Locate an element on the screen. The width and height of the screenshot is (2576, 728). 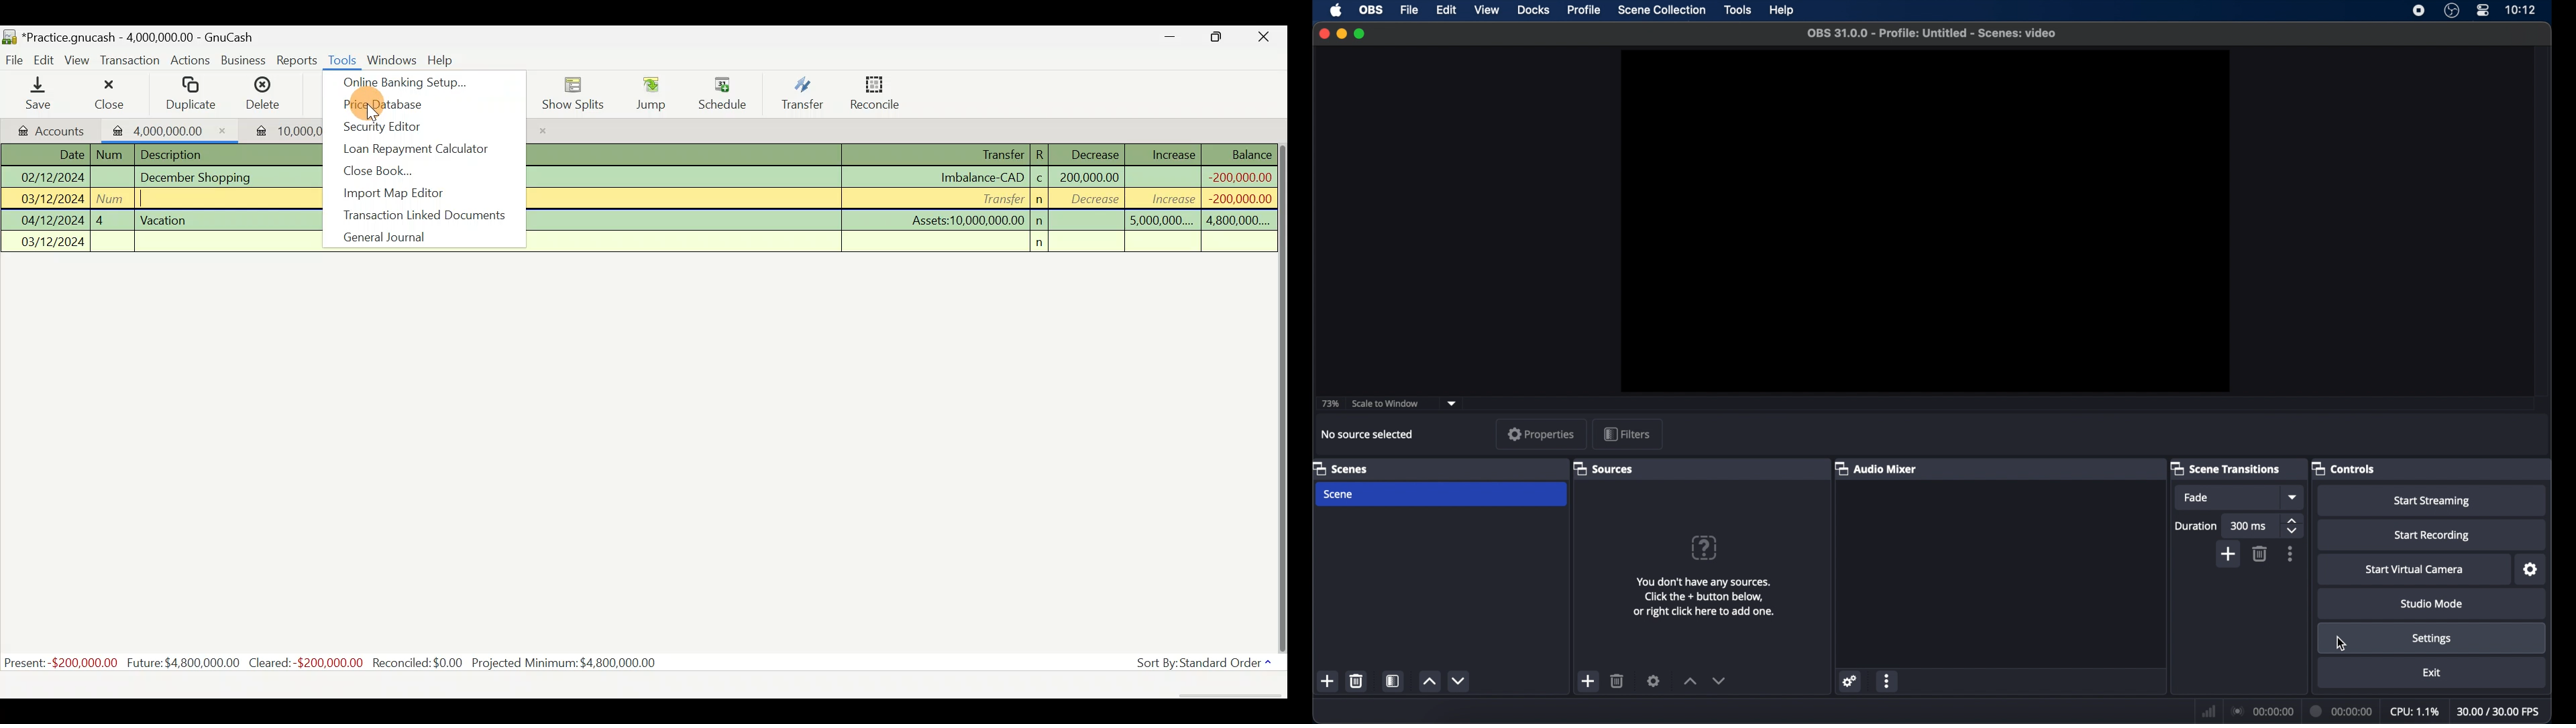
apple icon is located at coordinates (1336, 11).